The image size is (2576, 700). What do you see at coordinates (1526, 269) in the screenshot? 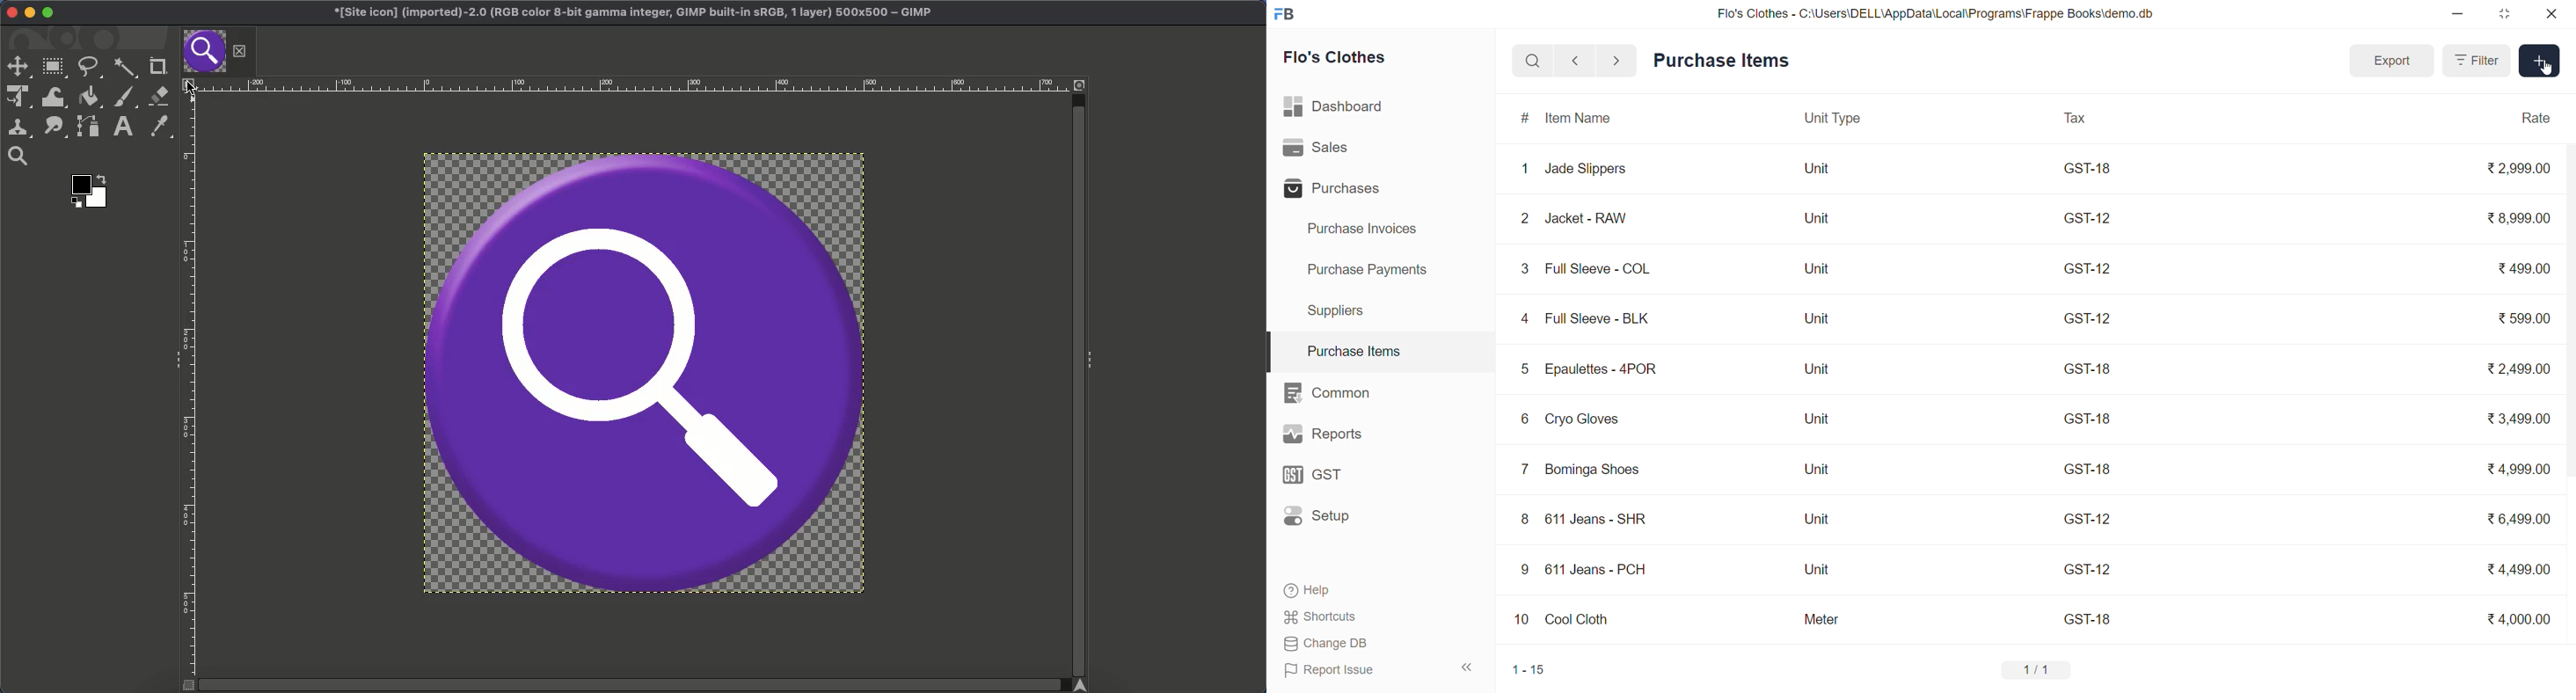
I see `3` at bounding box center [1526, 269].